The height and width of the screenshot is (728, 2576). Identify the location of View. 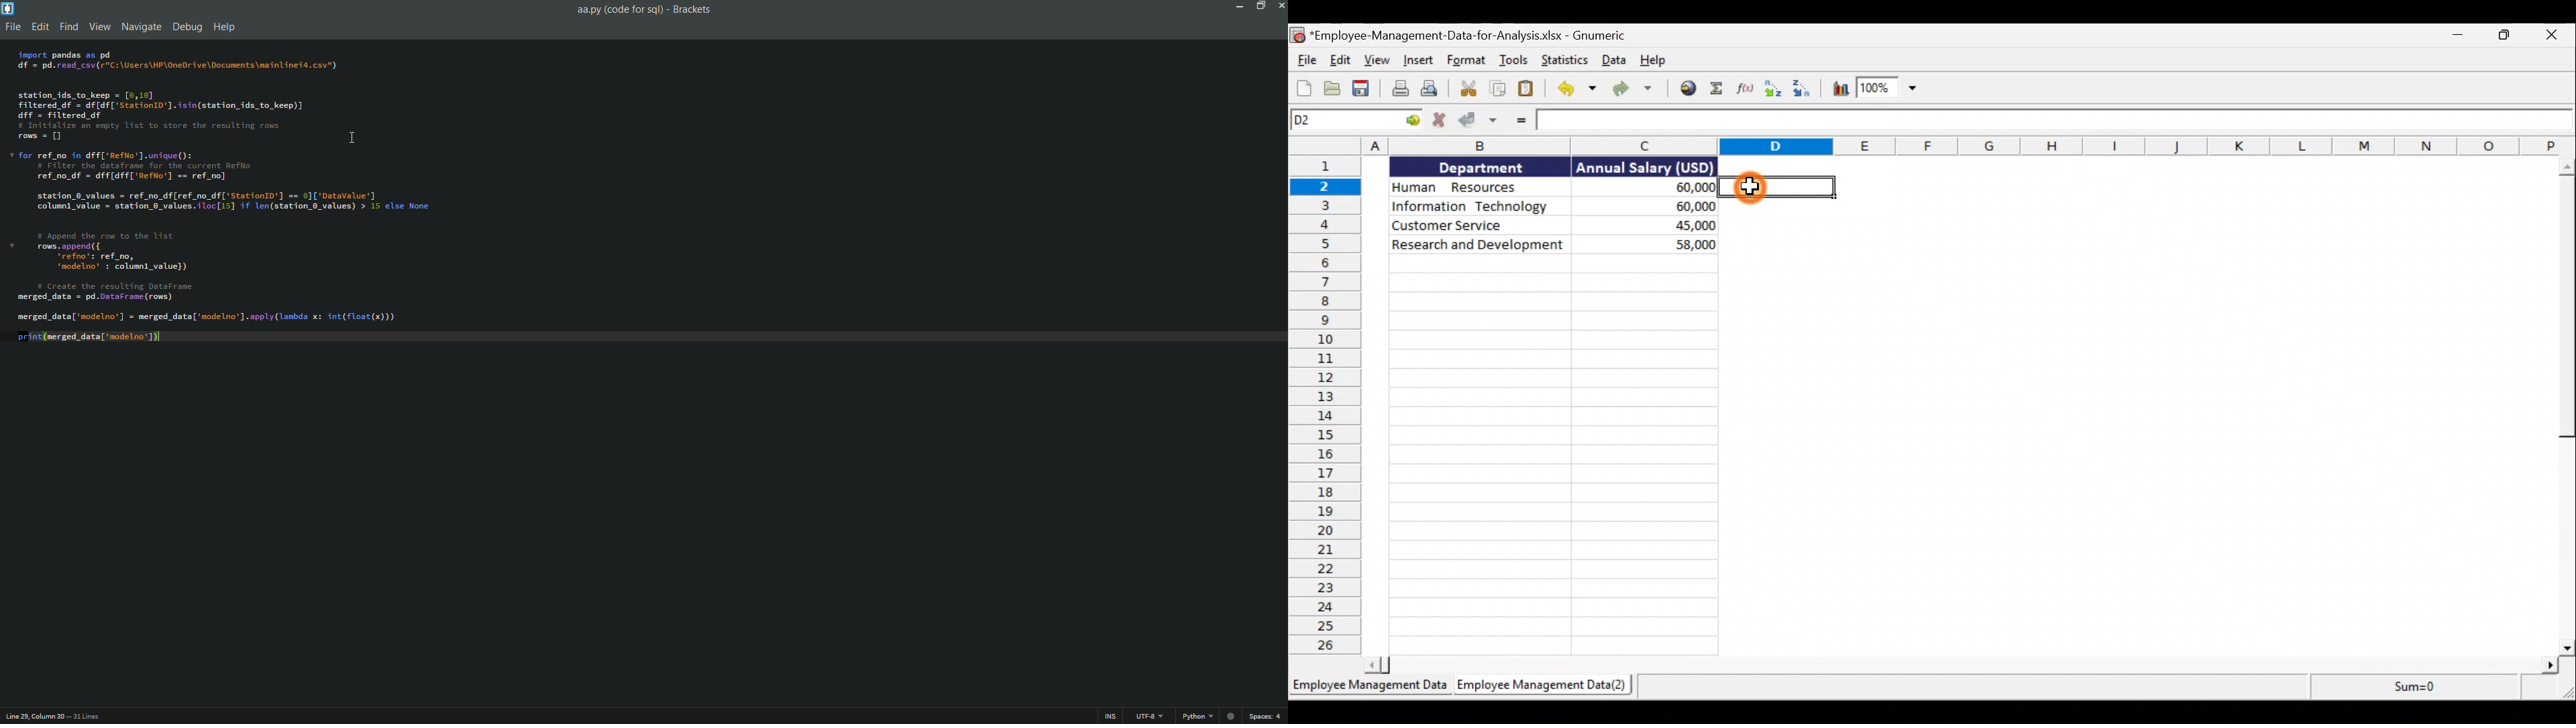
(1376, 62).